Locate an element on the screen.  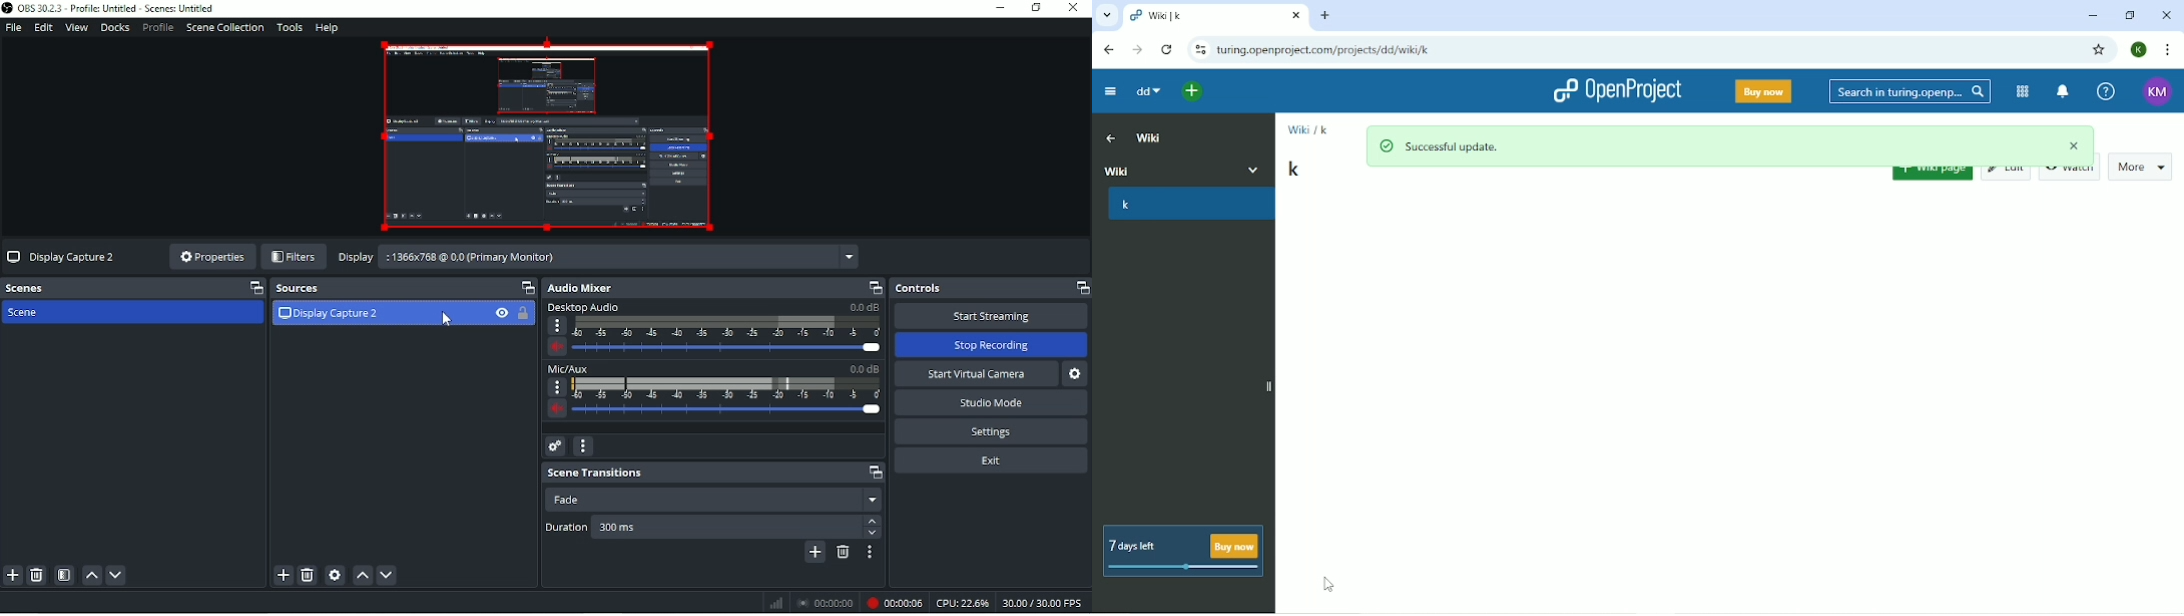
Properties is located at coordinates (211, 258).